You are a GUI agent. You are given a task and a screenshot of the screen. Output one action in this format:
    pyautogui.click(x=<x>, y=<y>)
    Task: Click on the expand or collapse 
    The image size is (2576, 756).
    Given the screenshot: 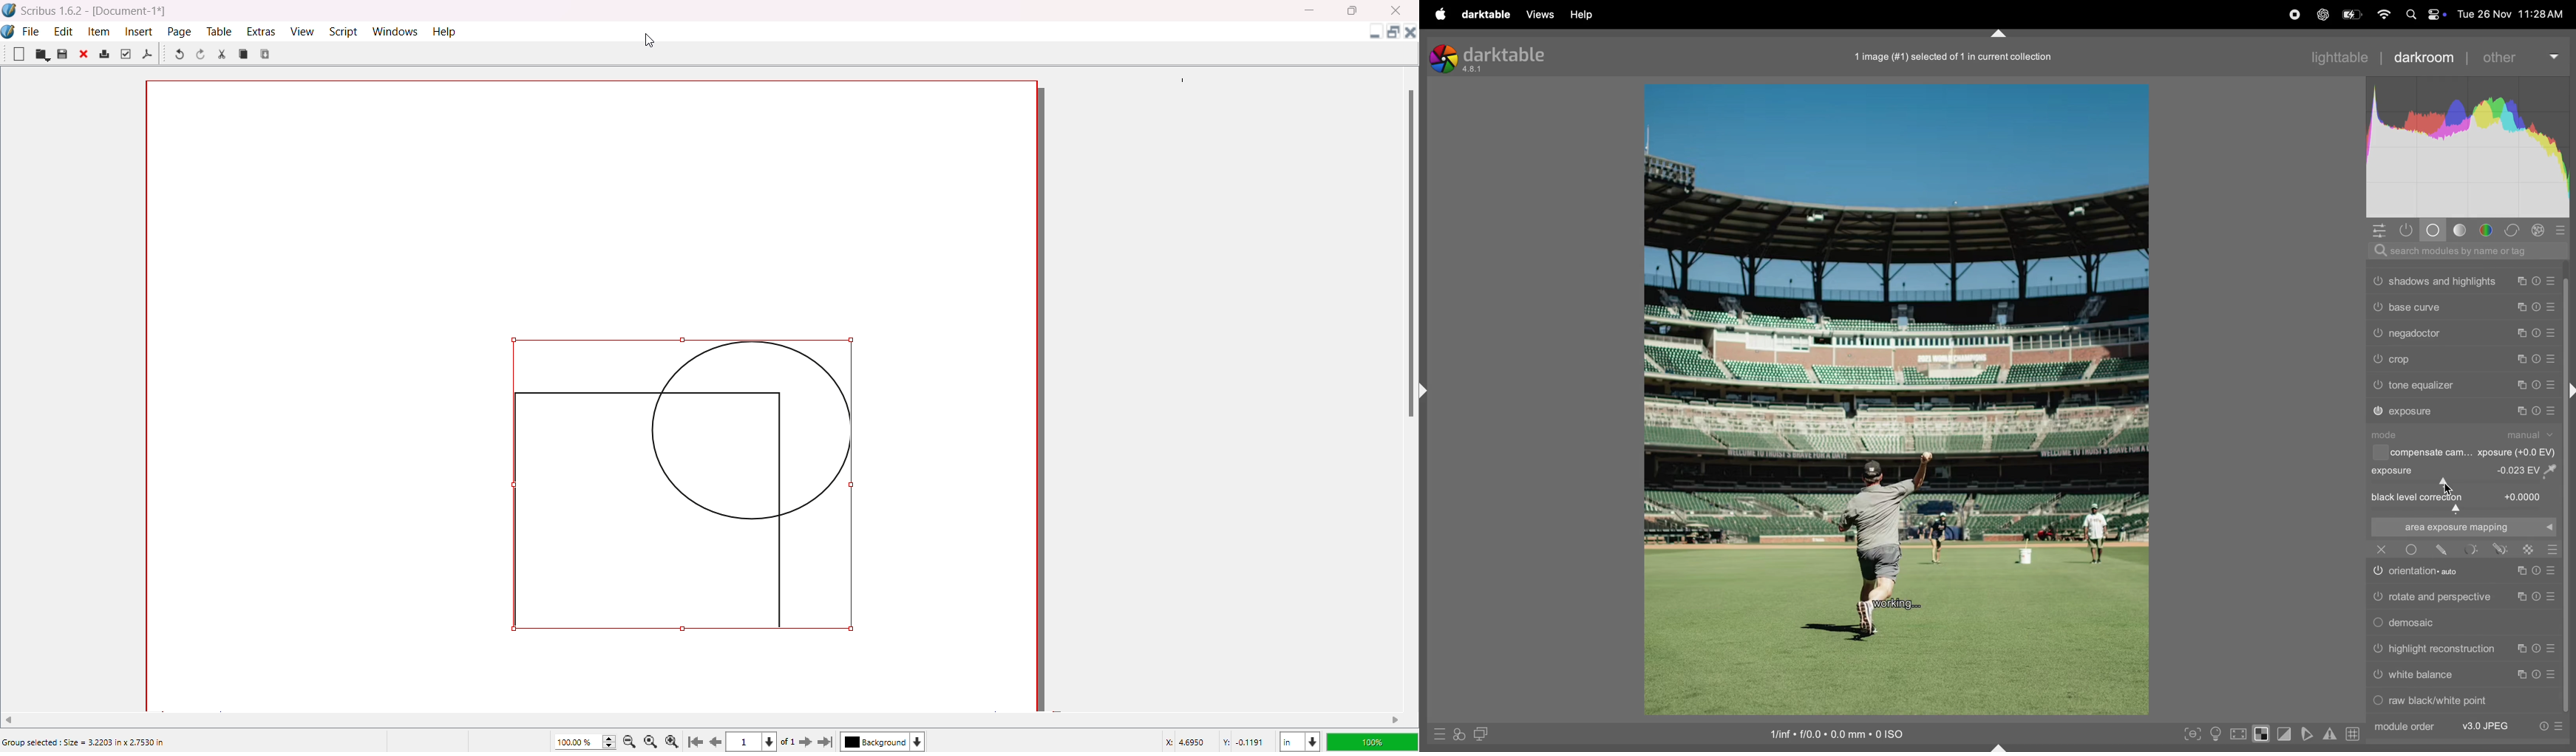 What is the action you would take?
    pyautogui.click(x=1998, y=32)
    